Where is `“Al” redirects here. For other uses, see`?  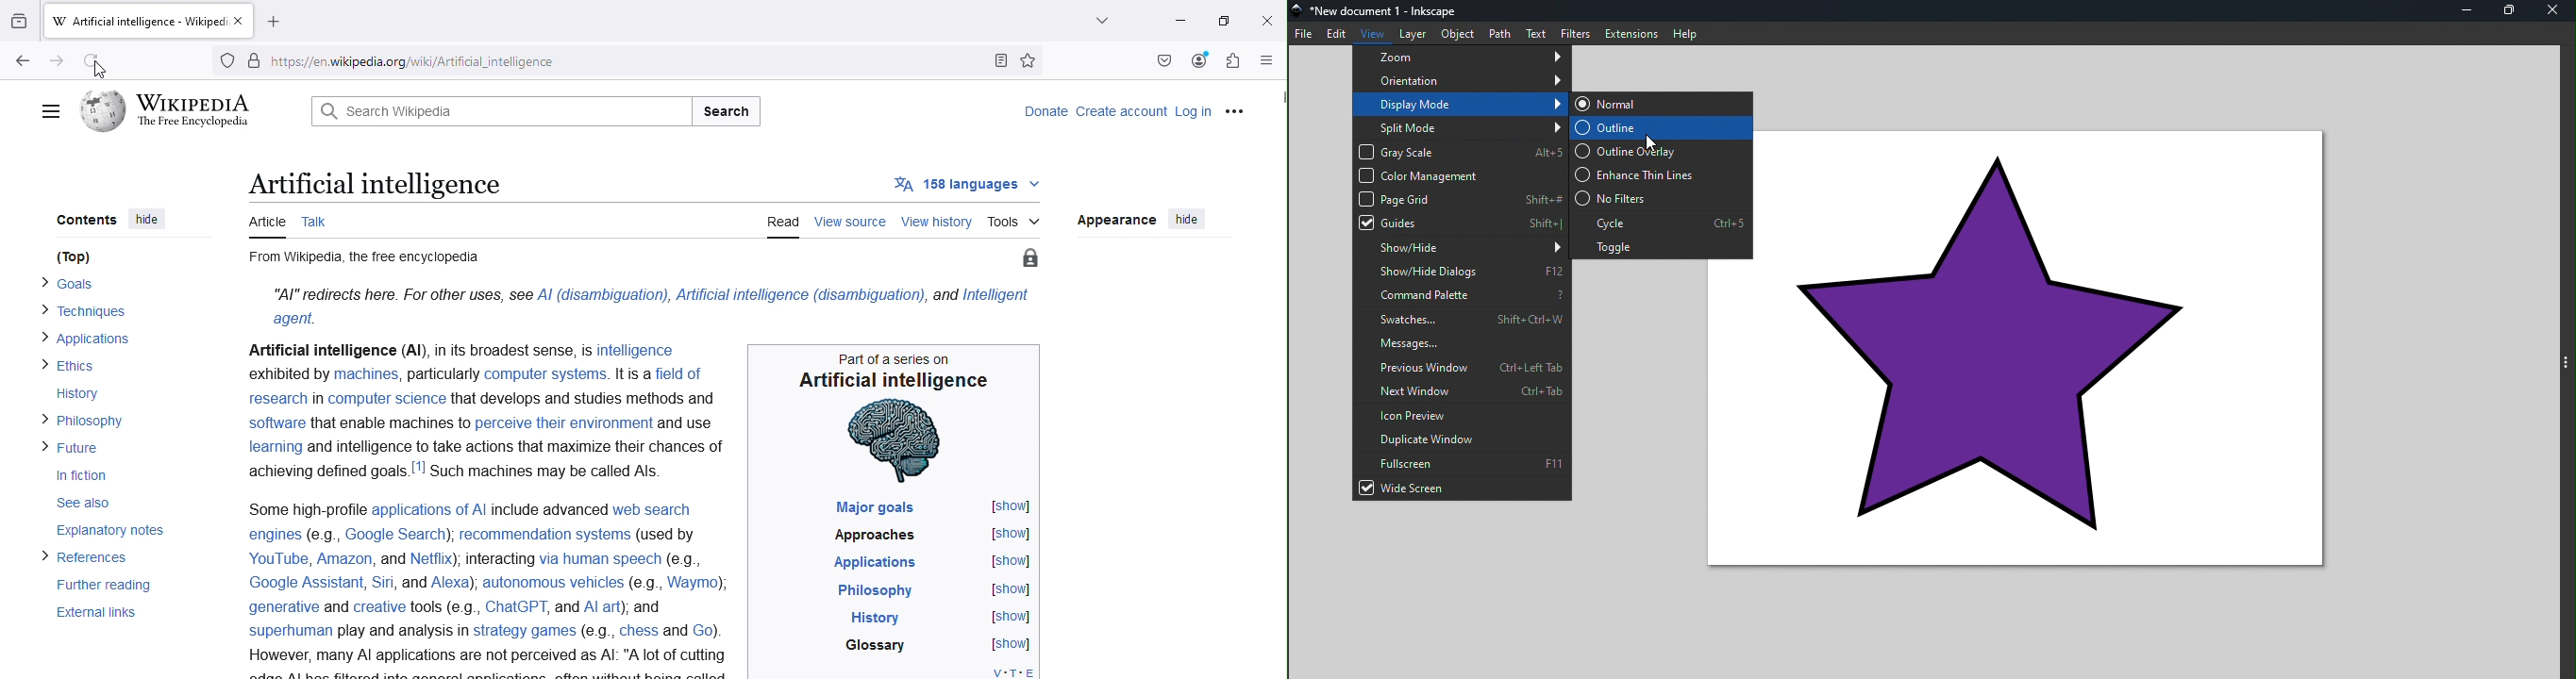
“Al” redirects here. For other uses, see is located at coordinates (401, 294).